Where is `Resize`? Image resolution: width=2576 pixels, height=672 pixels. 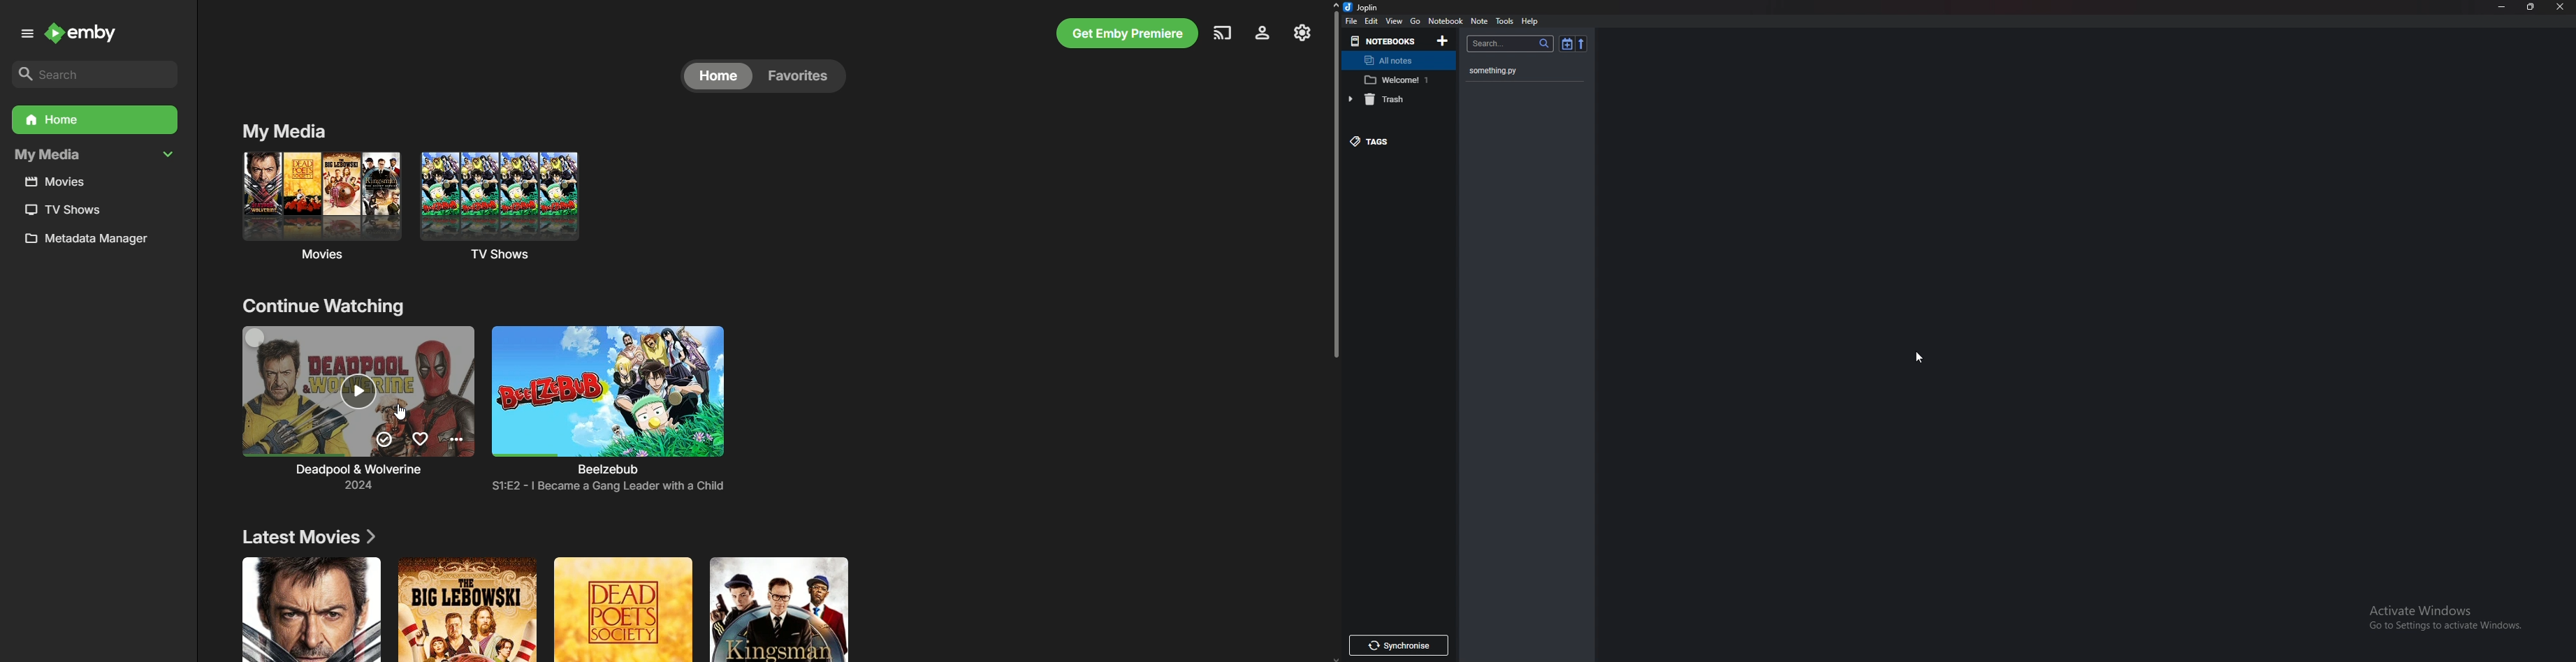 Resize is located at coordinates (2531, 8).